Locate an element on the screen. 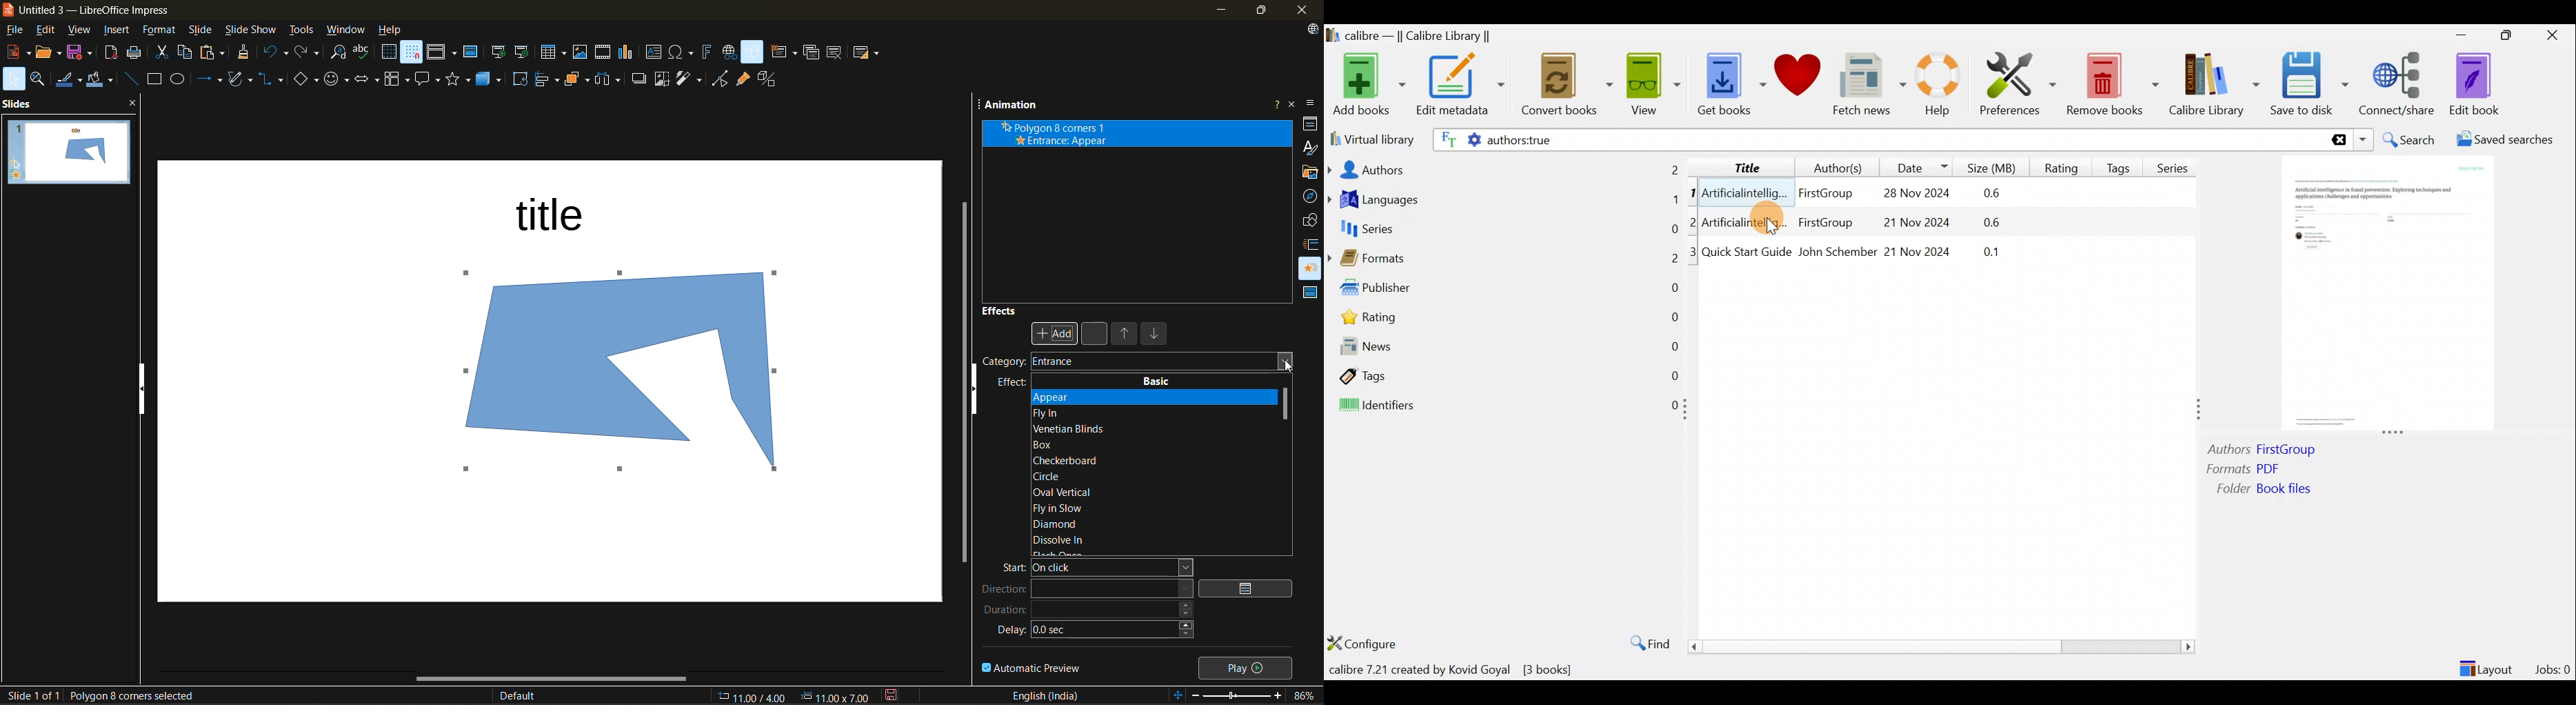 This screenshot has width=2576, height=728. symbol shapes is located at coordinates (337, 81).